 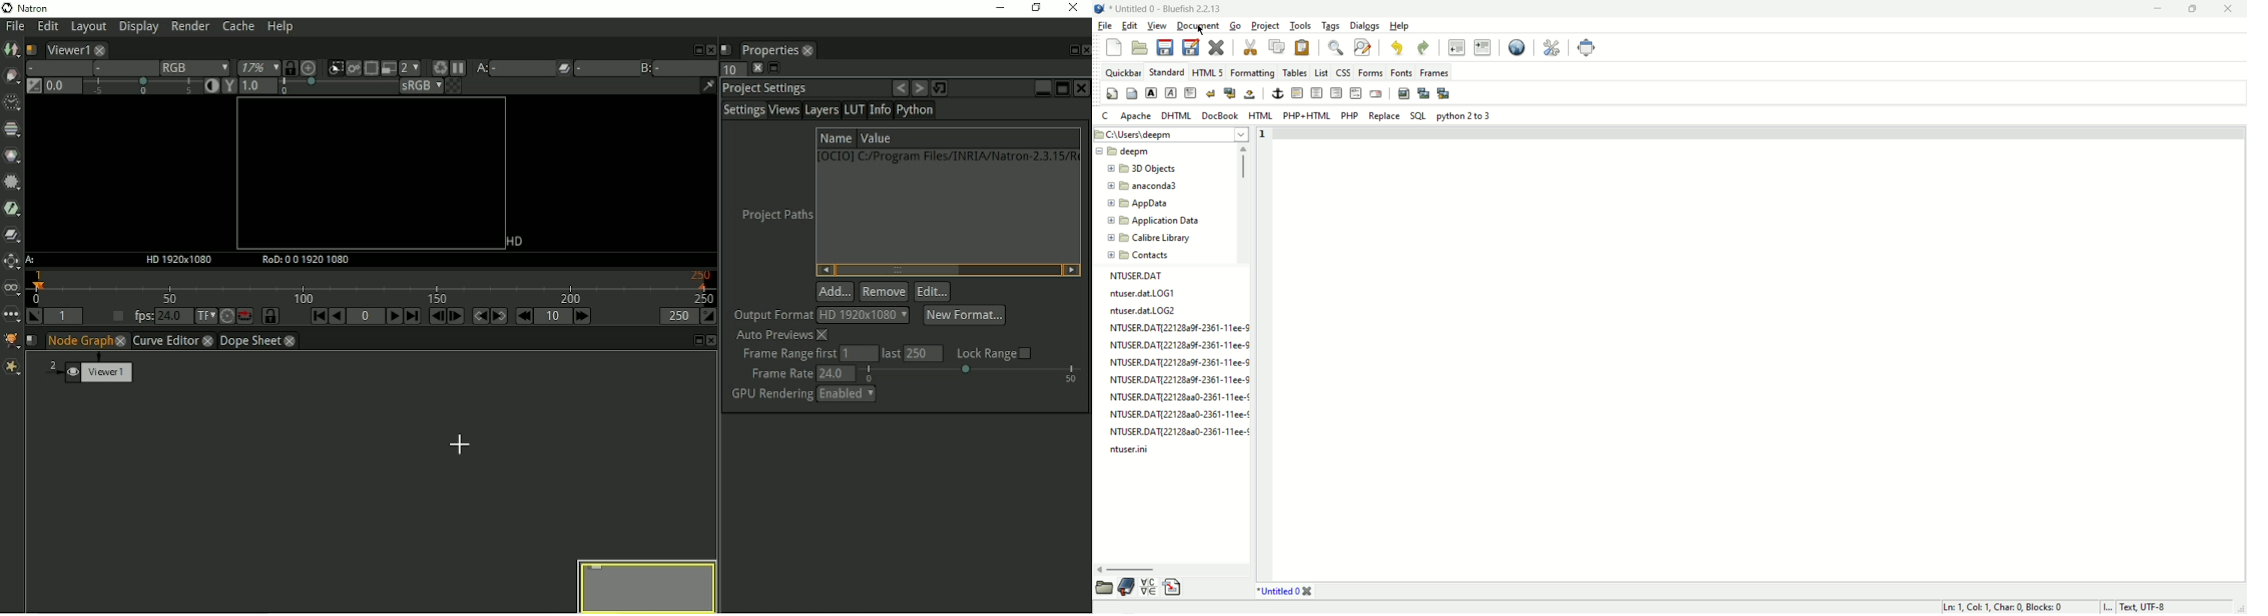 I want to click on list, so click(x=1322, y=73).